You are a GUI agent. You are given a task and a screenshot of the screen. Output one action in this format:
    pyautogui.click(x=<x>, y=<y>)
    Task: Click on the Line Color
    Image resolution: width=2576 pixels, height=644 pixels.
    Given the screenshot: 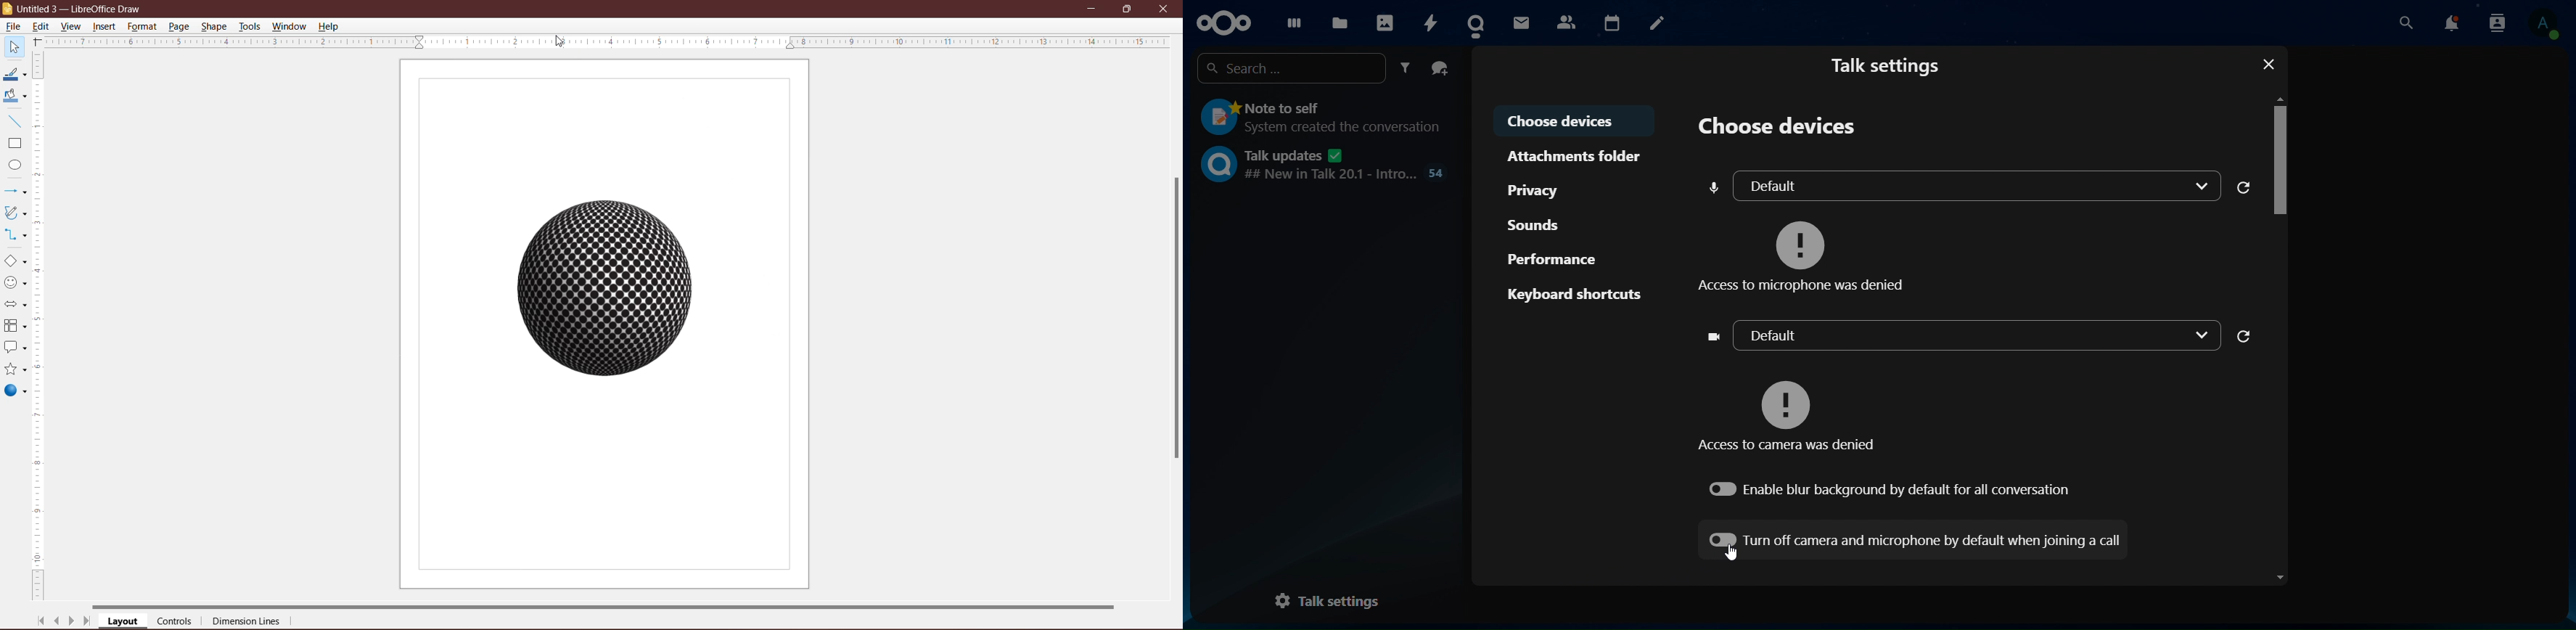 What is the action you would take?
    pyautogui.click(x=14, y=75)
    